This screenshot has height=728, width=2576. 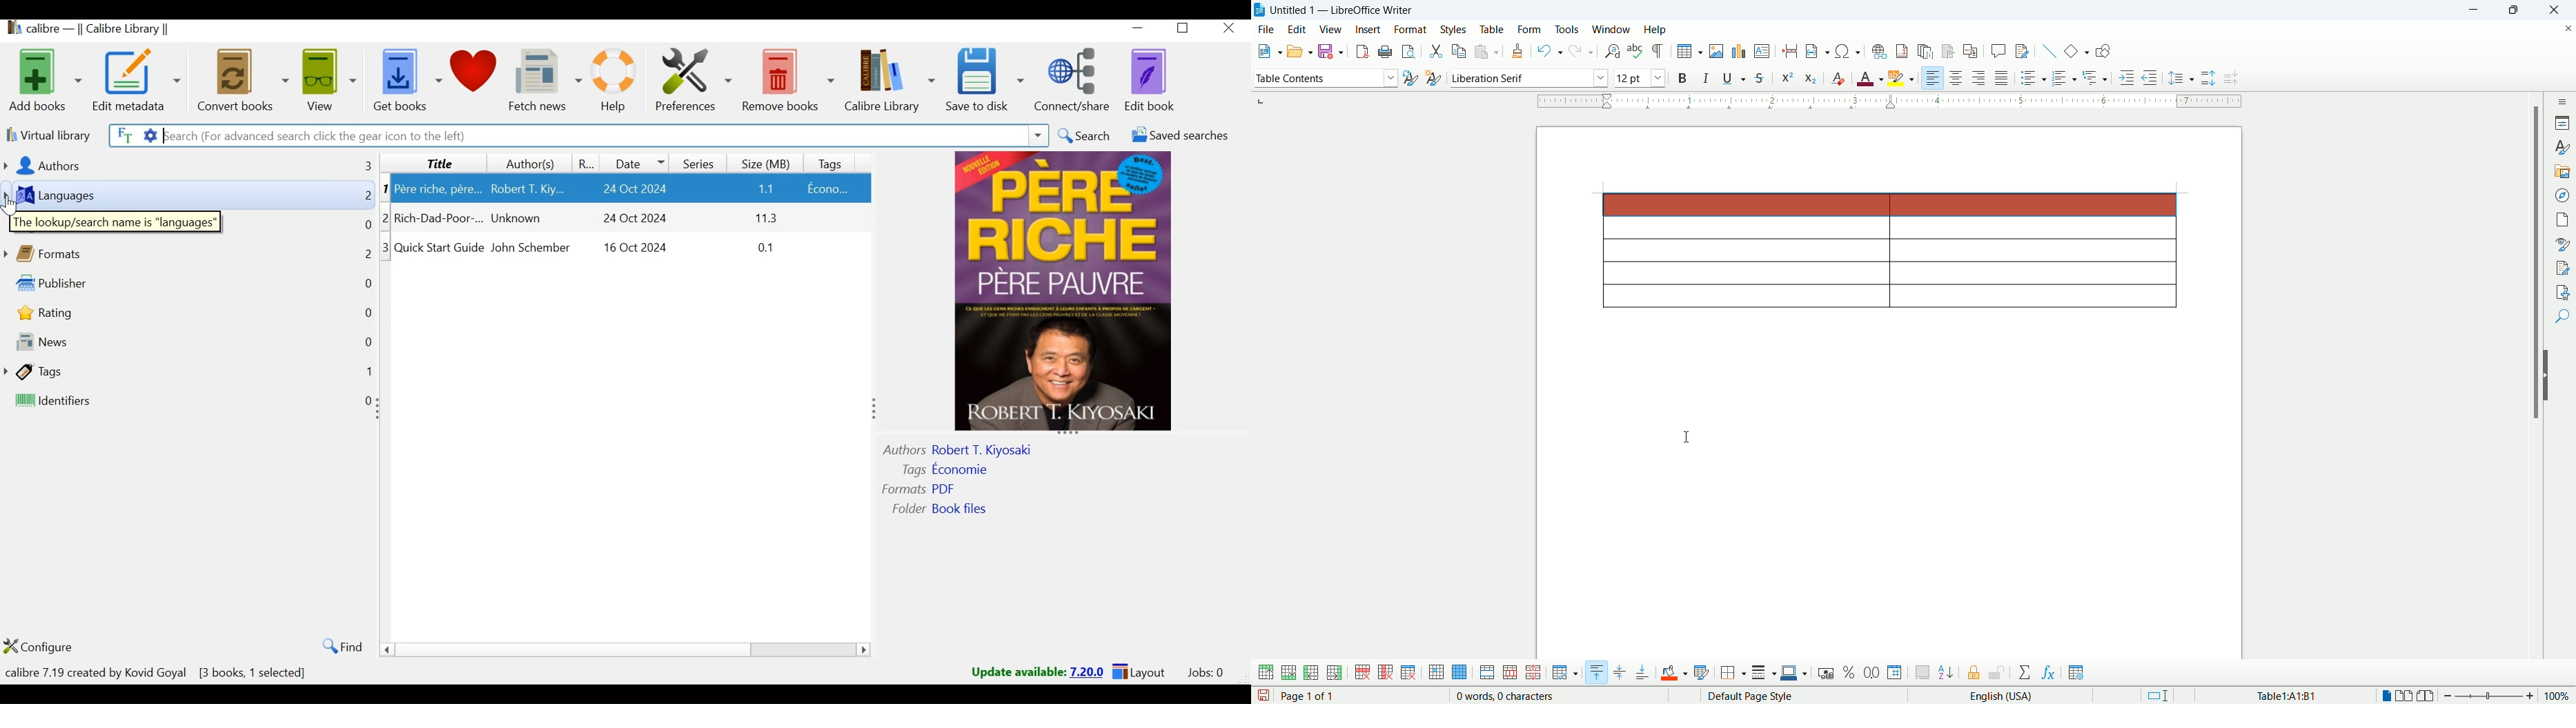 What do you see at coordinates (1140, 30) in the screenshot?
I see `Minimize` at bounding box center [1140, 30].